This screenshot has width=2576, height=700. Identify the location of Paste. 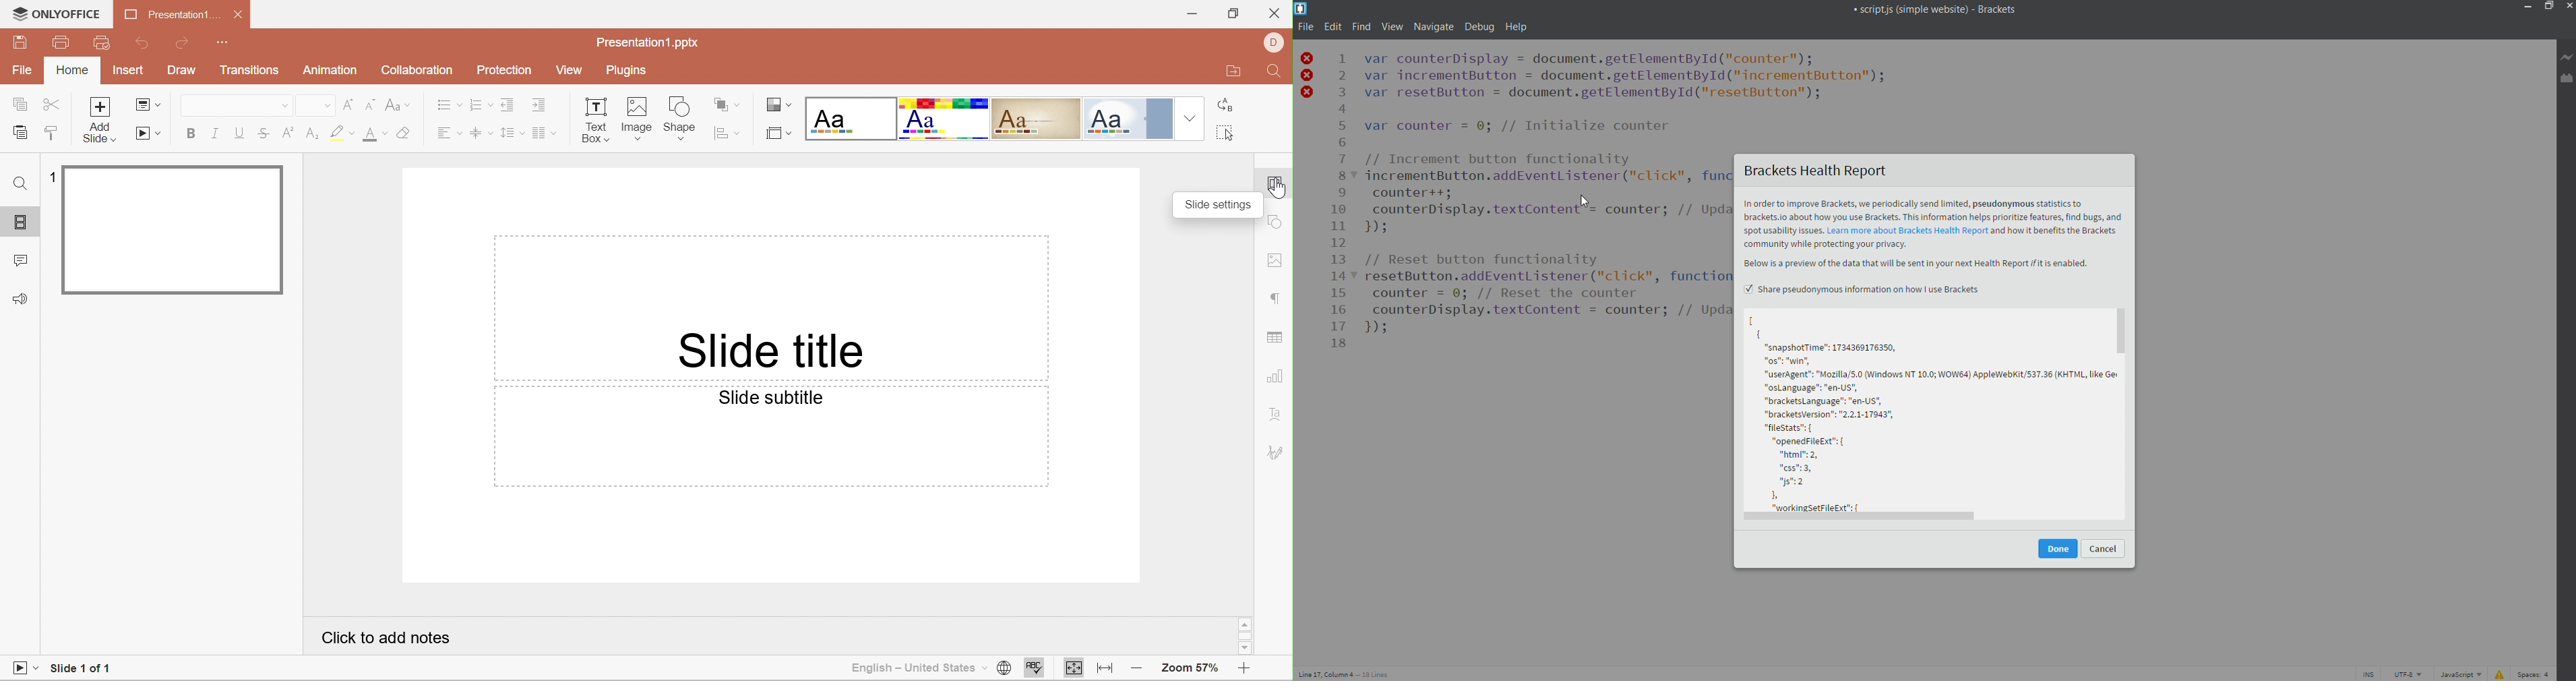
(19, 134).